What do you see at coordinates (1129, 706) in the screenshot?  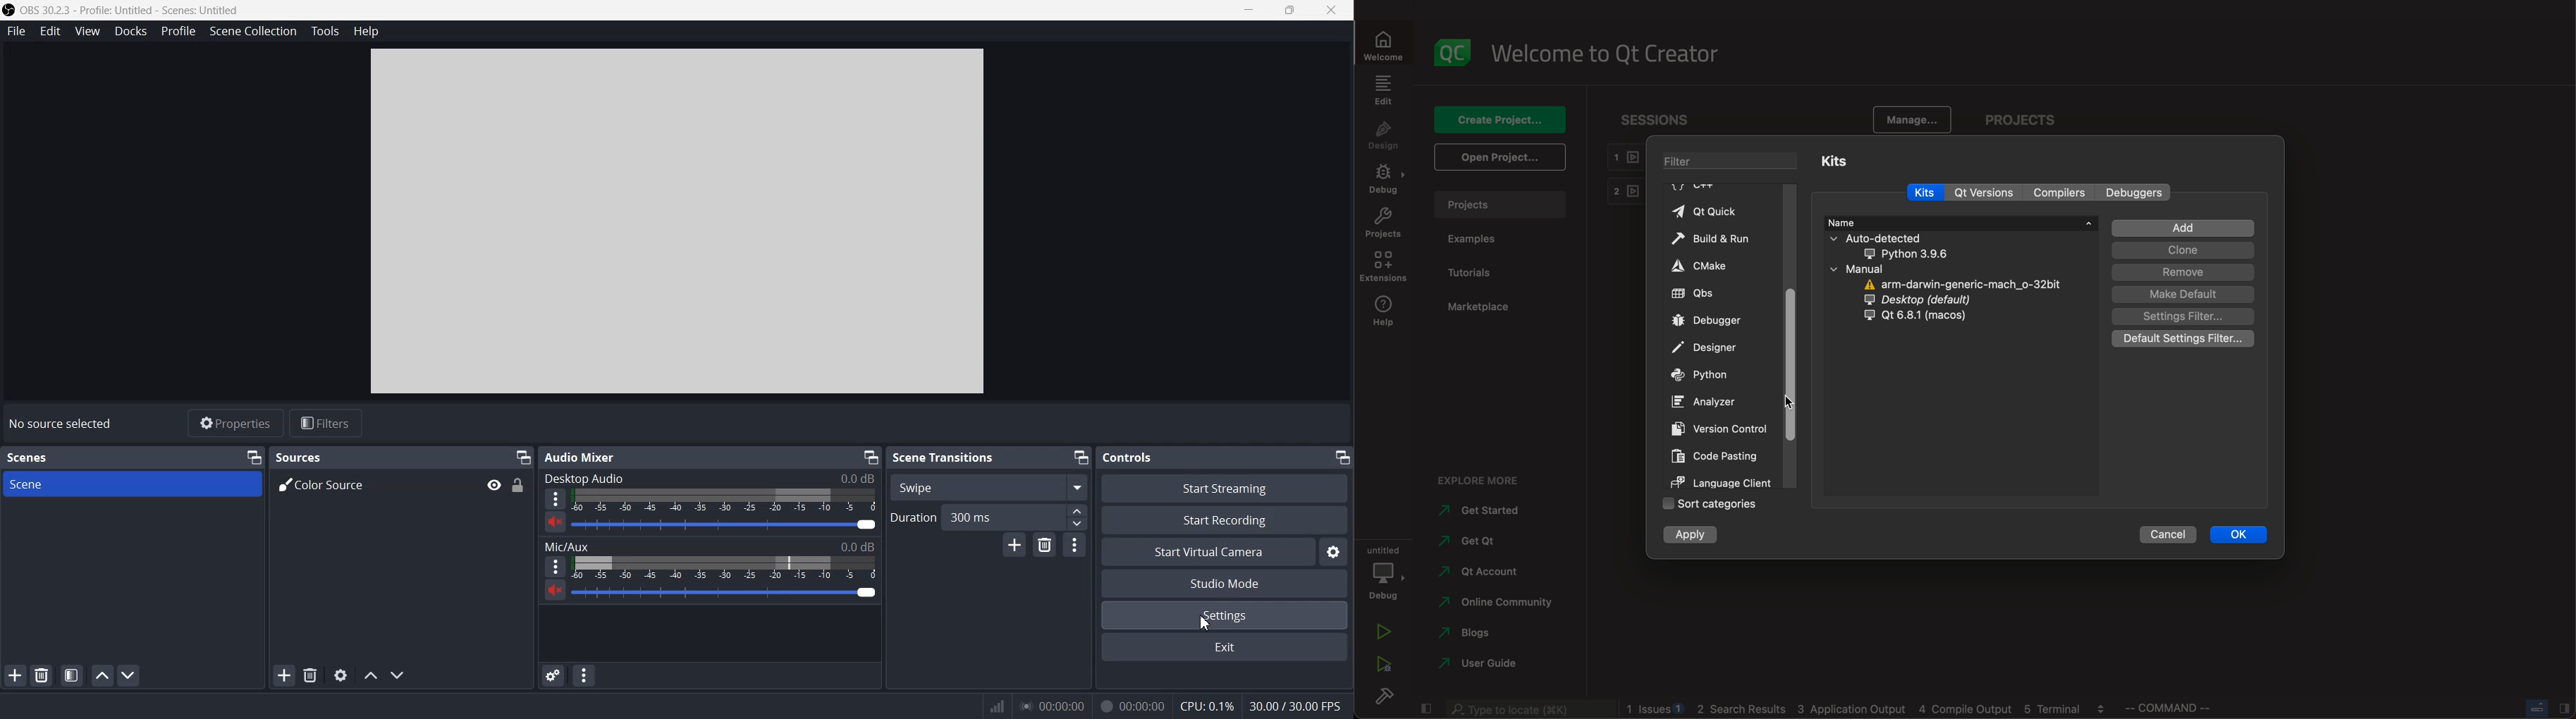 I see `recording time` at bounding box center [1129, 706].